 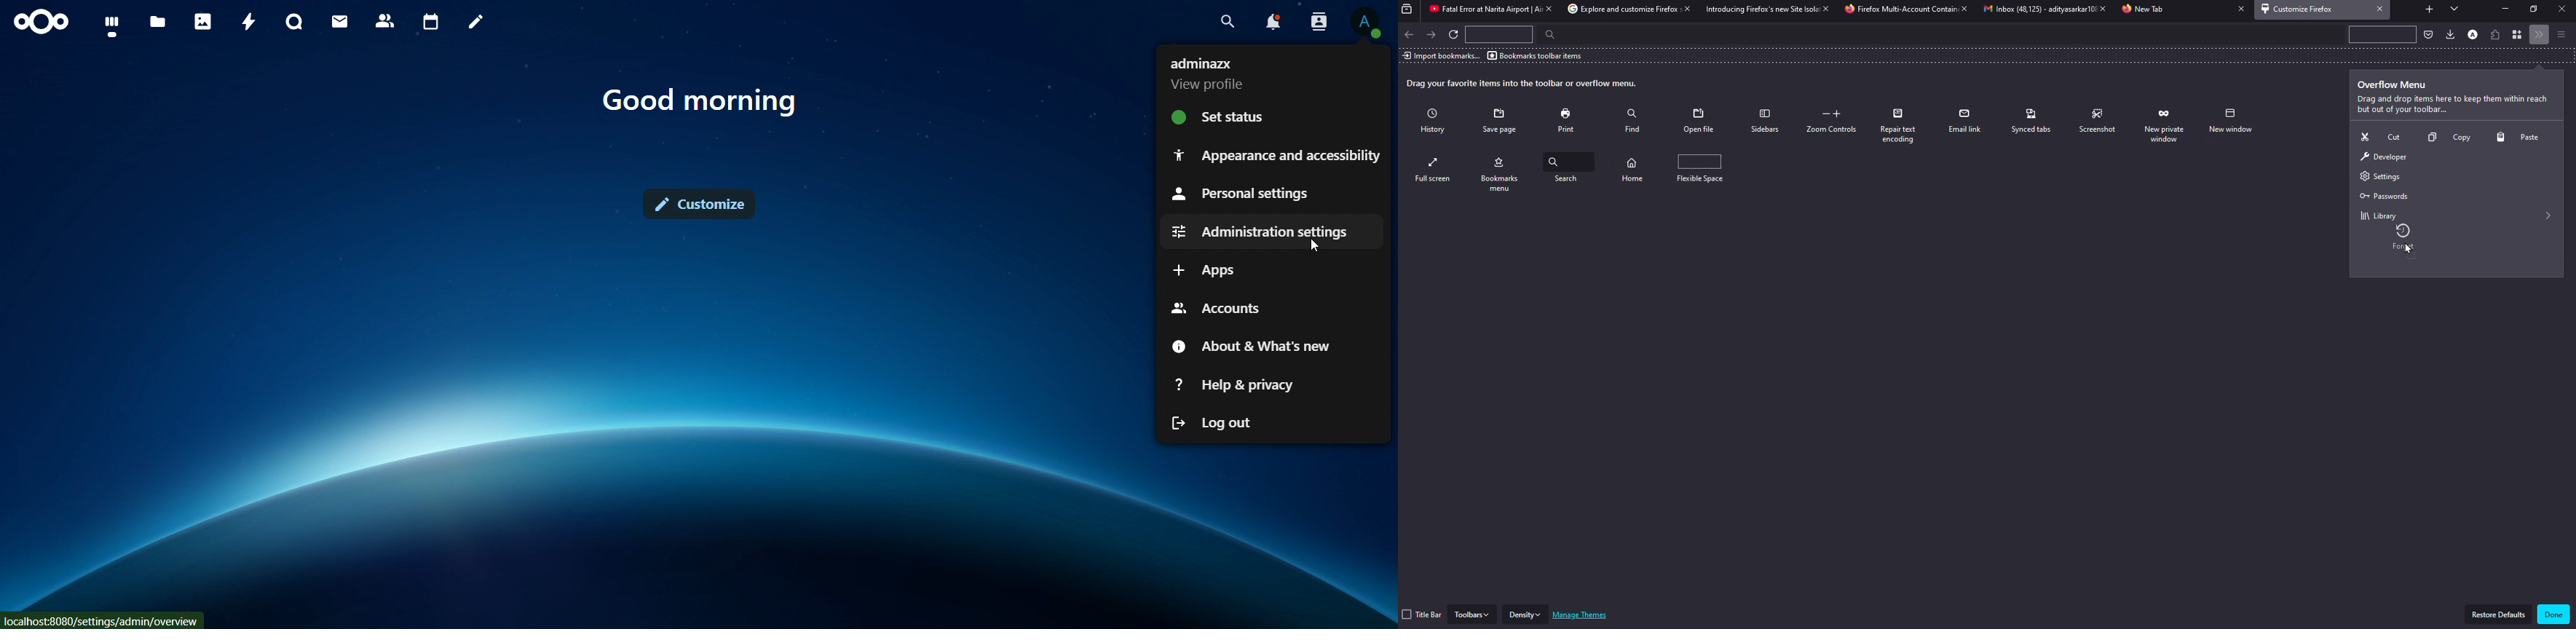 What do you see at coordinates (203, 21) in the screenshot?
I see `photos` at bounding box center [203, 21].